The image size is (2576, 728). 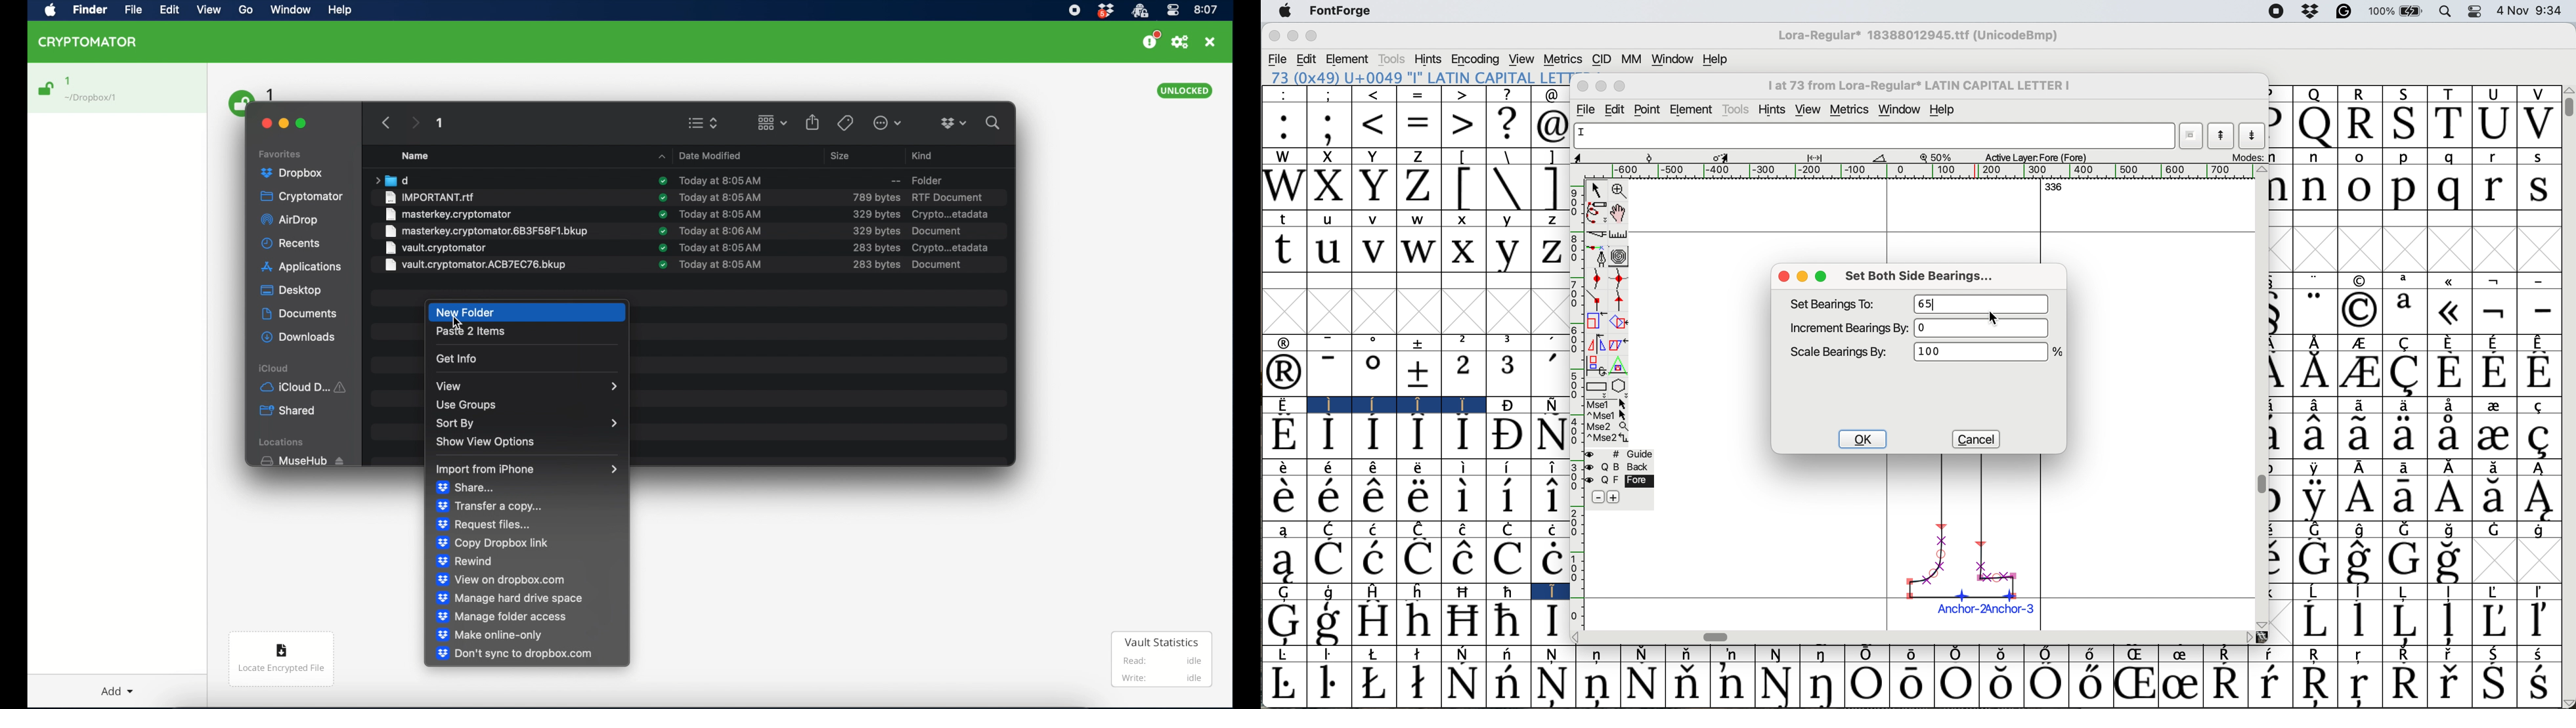 What do you see at coordinates (1463, 435) in the screenshot?
I see `Symbol` at bounding box center [1463, 435].